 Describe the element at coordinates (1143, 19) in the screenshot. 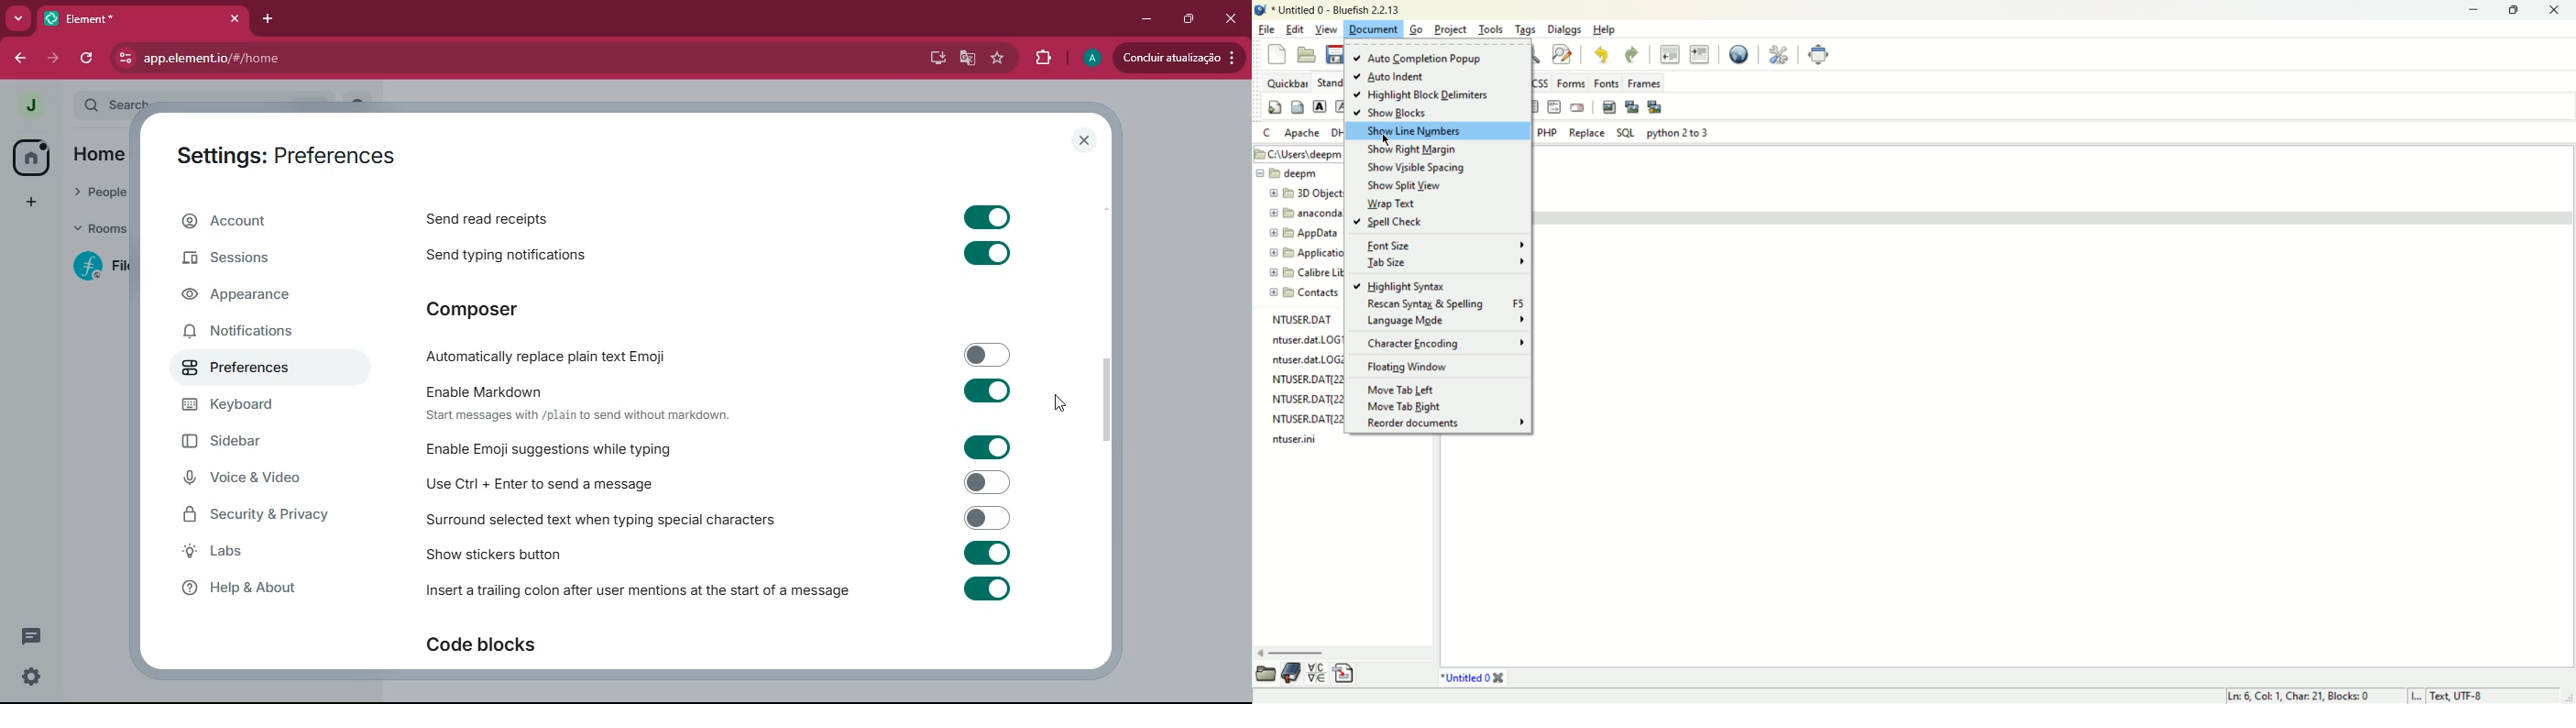

I see `minimize` at that location.